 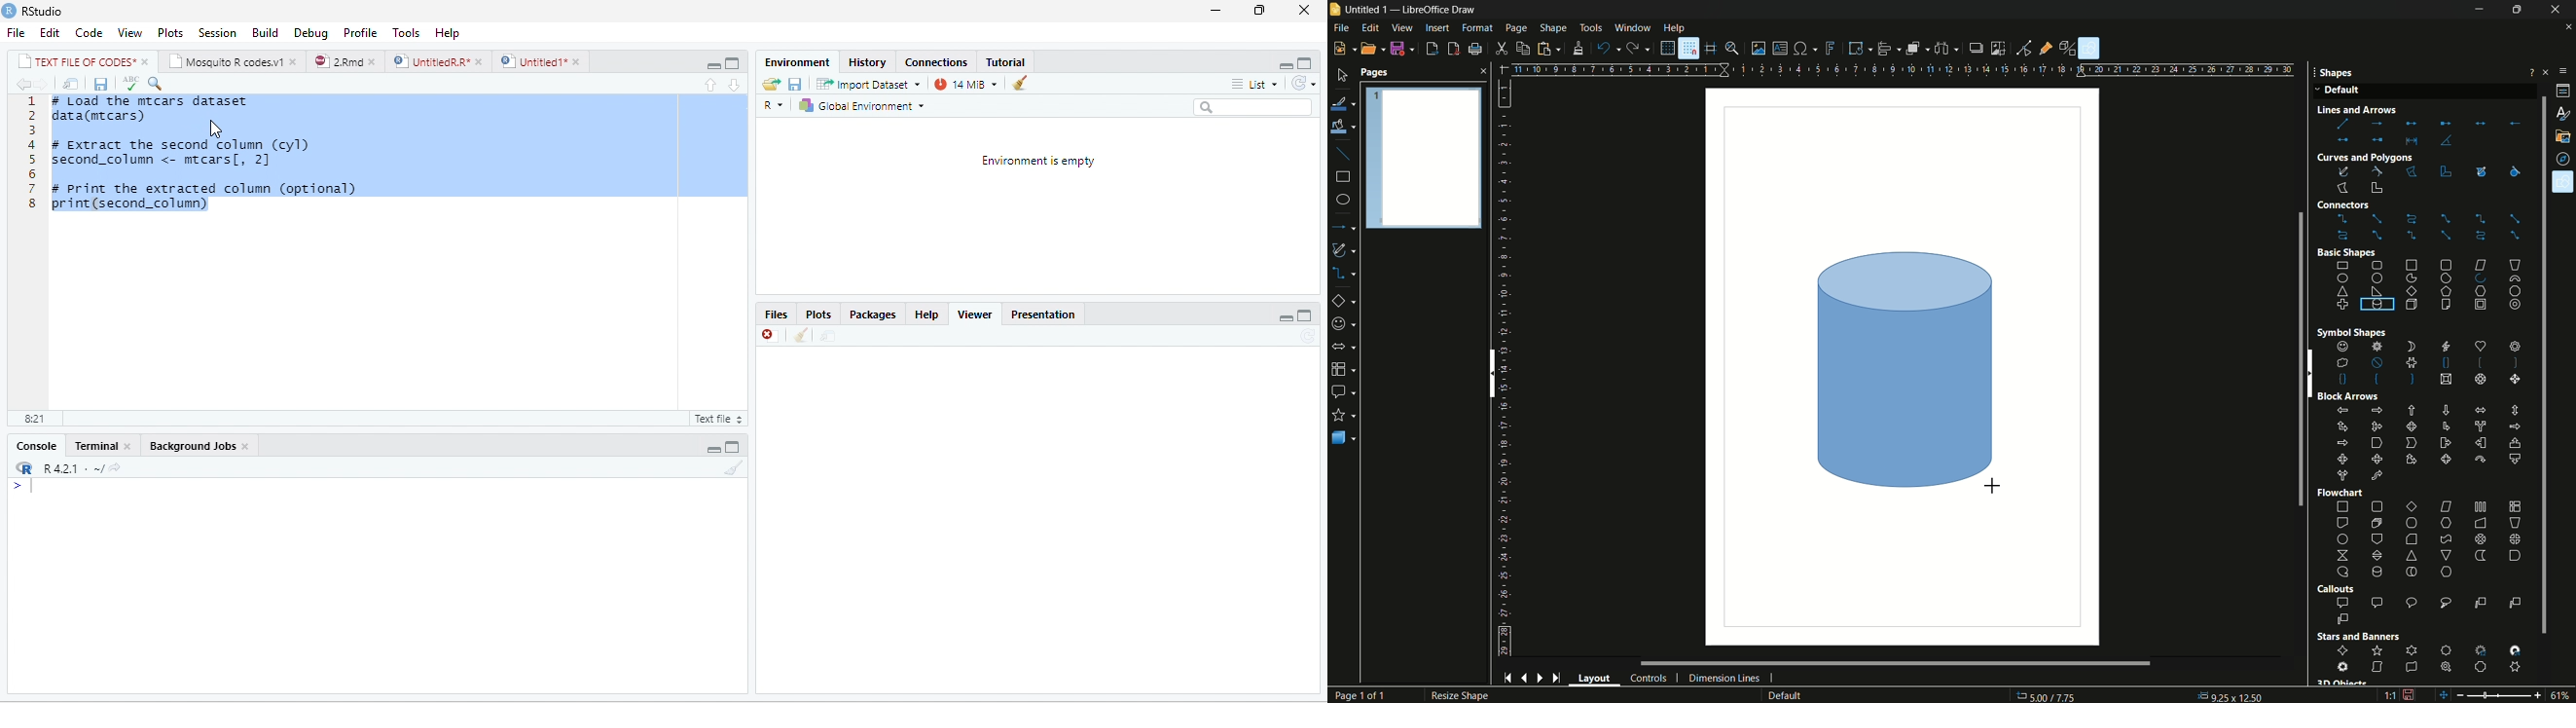 I want to click on | Global Environment =, so click(x=861, y=105).